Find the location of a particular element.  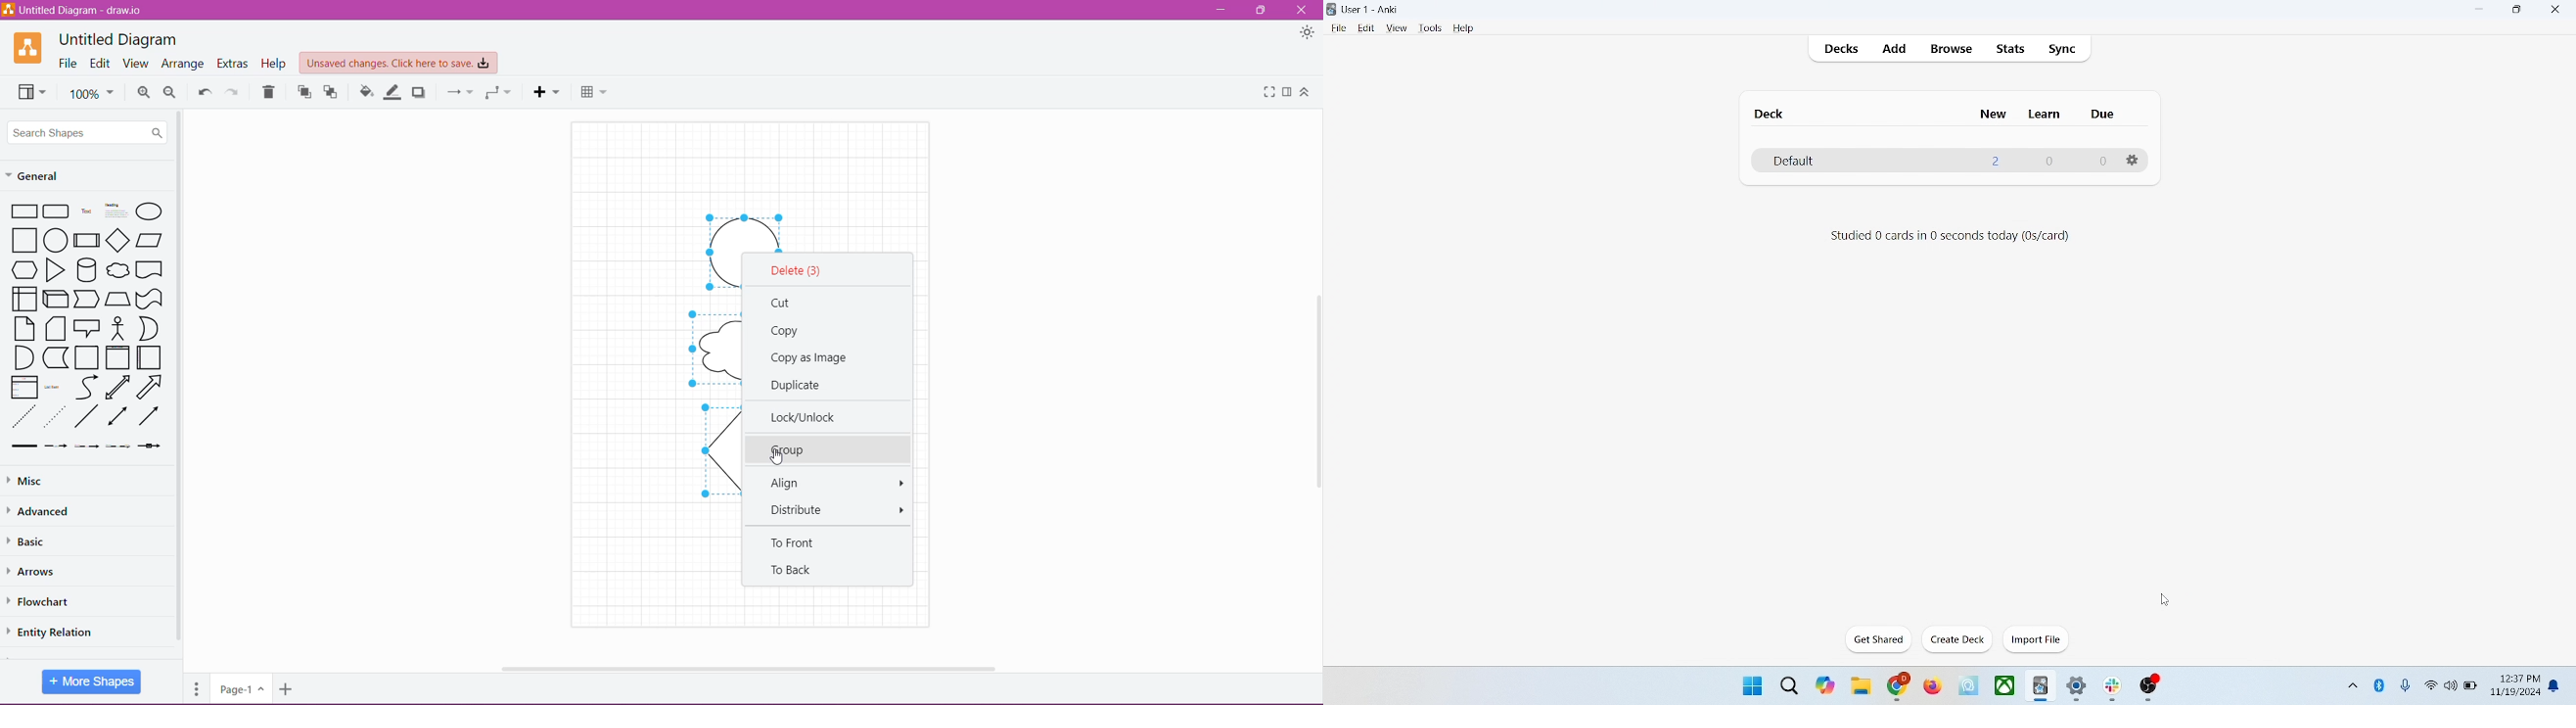

show hidden icons is located at coordinates (2351, 682).